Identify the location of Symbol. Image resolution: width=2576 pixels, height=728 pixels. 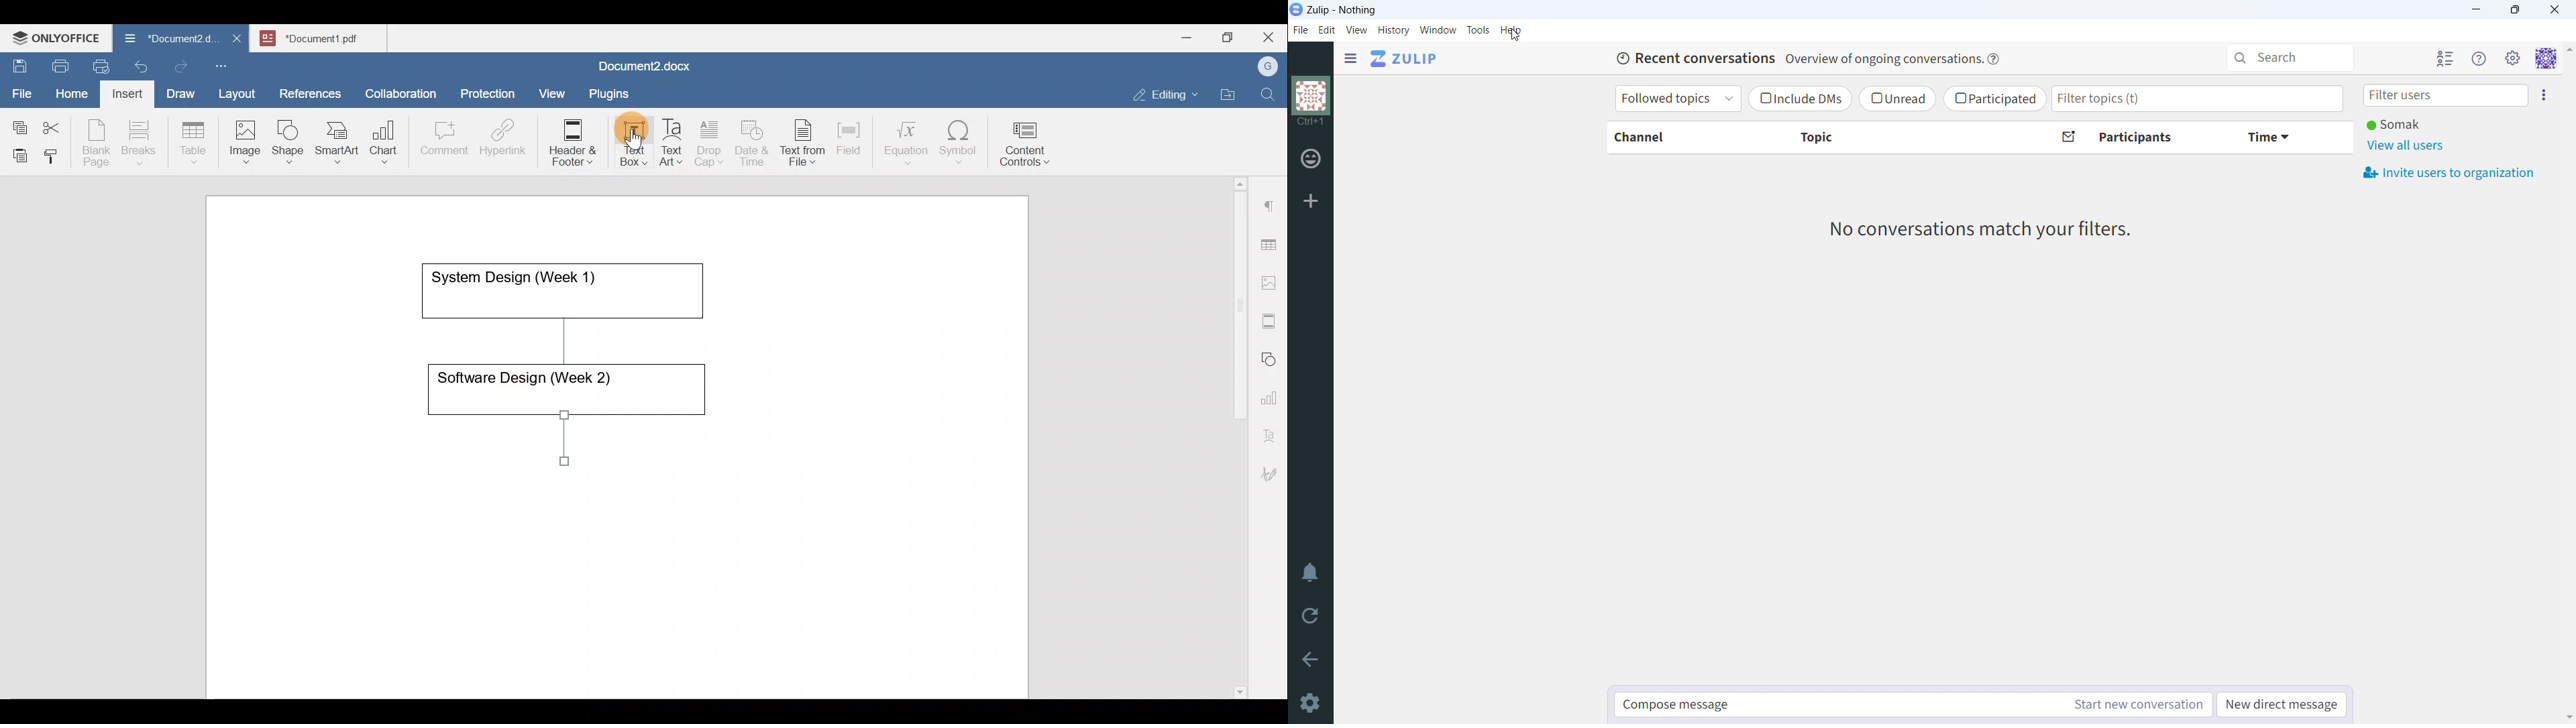
(959, 146).